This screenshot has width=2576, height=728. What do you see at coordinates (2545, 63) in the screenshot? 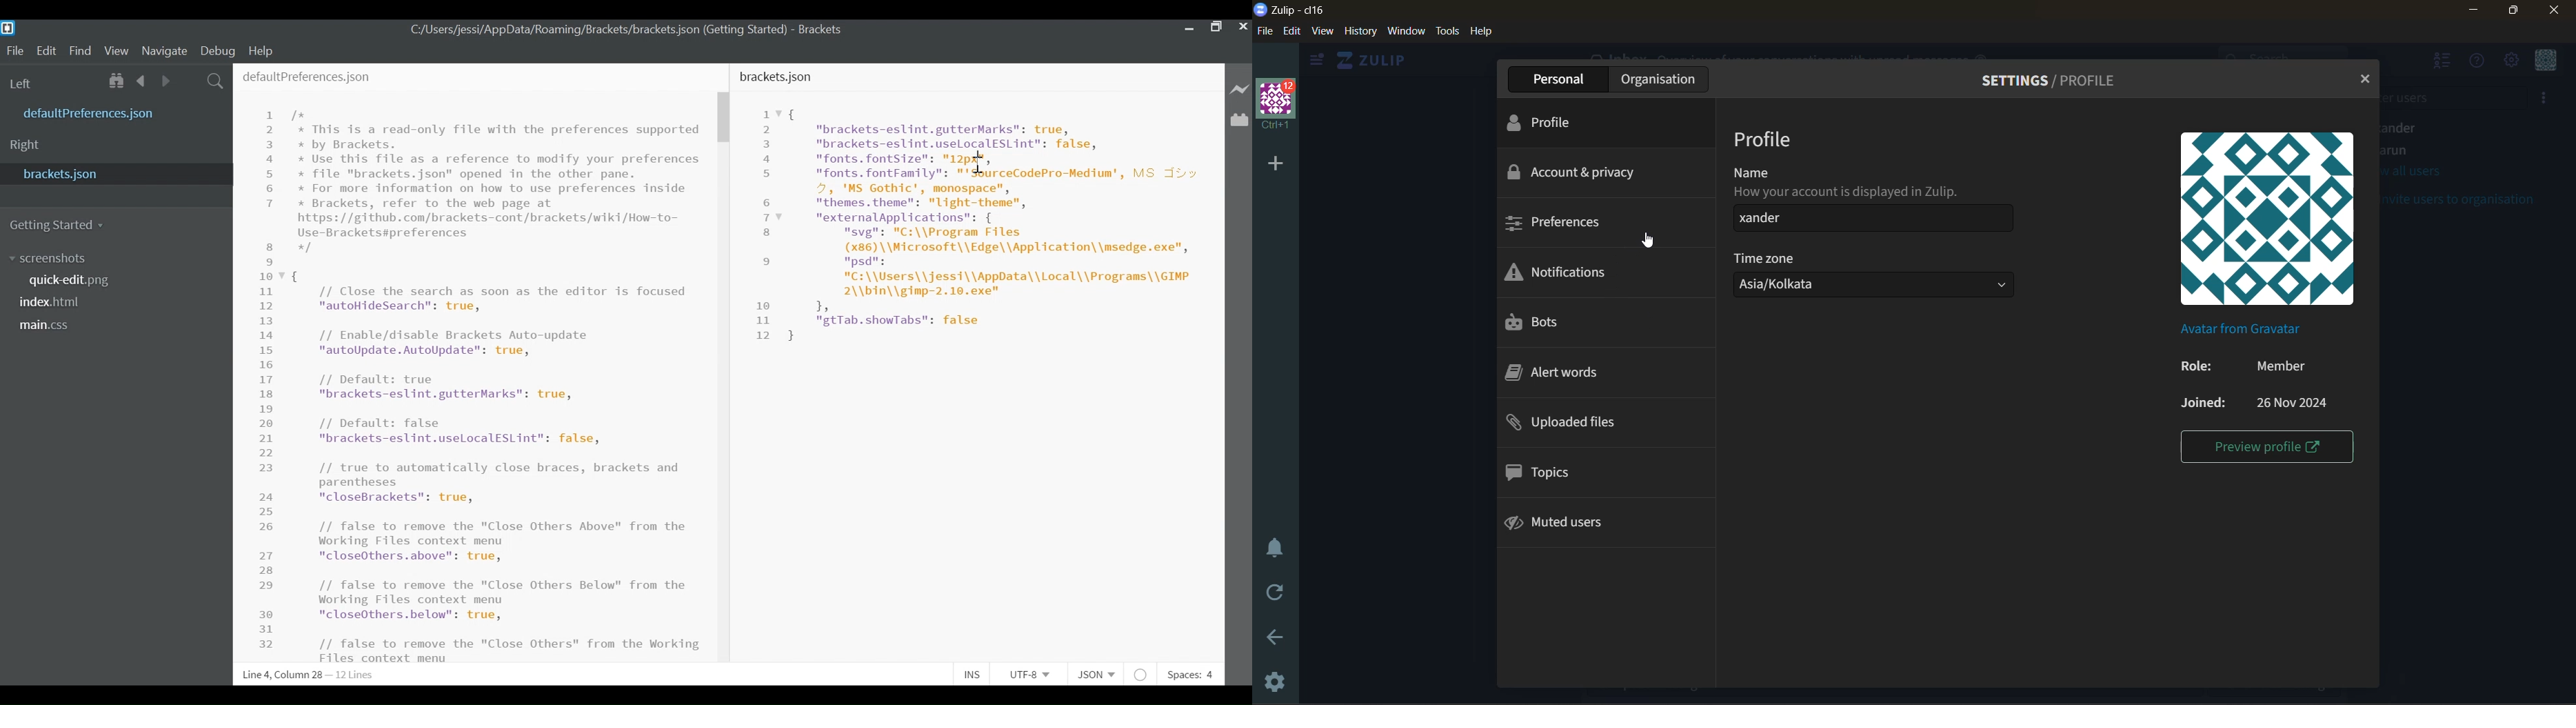
I see `menu` at bounding box center [2545, 63].